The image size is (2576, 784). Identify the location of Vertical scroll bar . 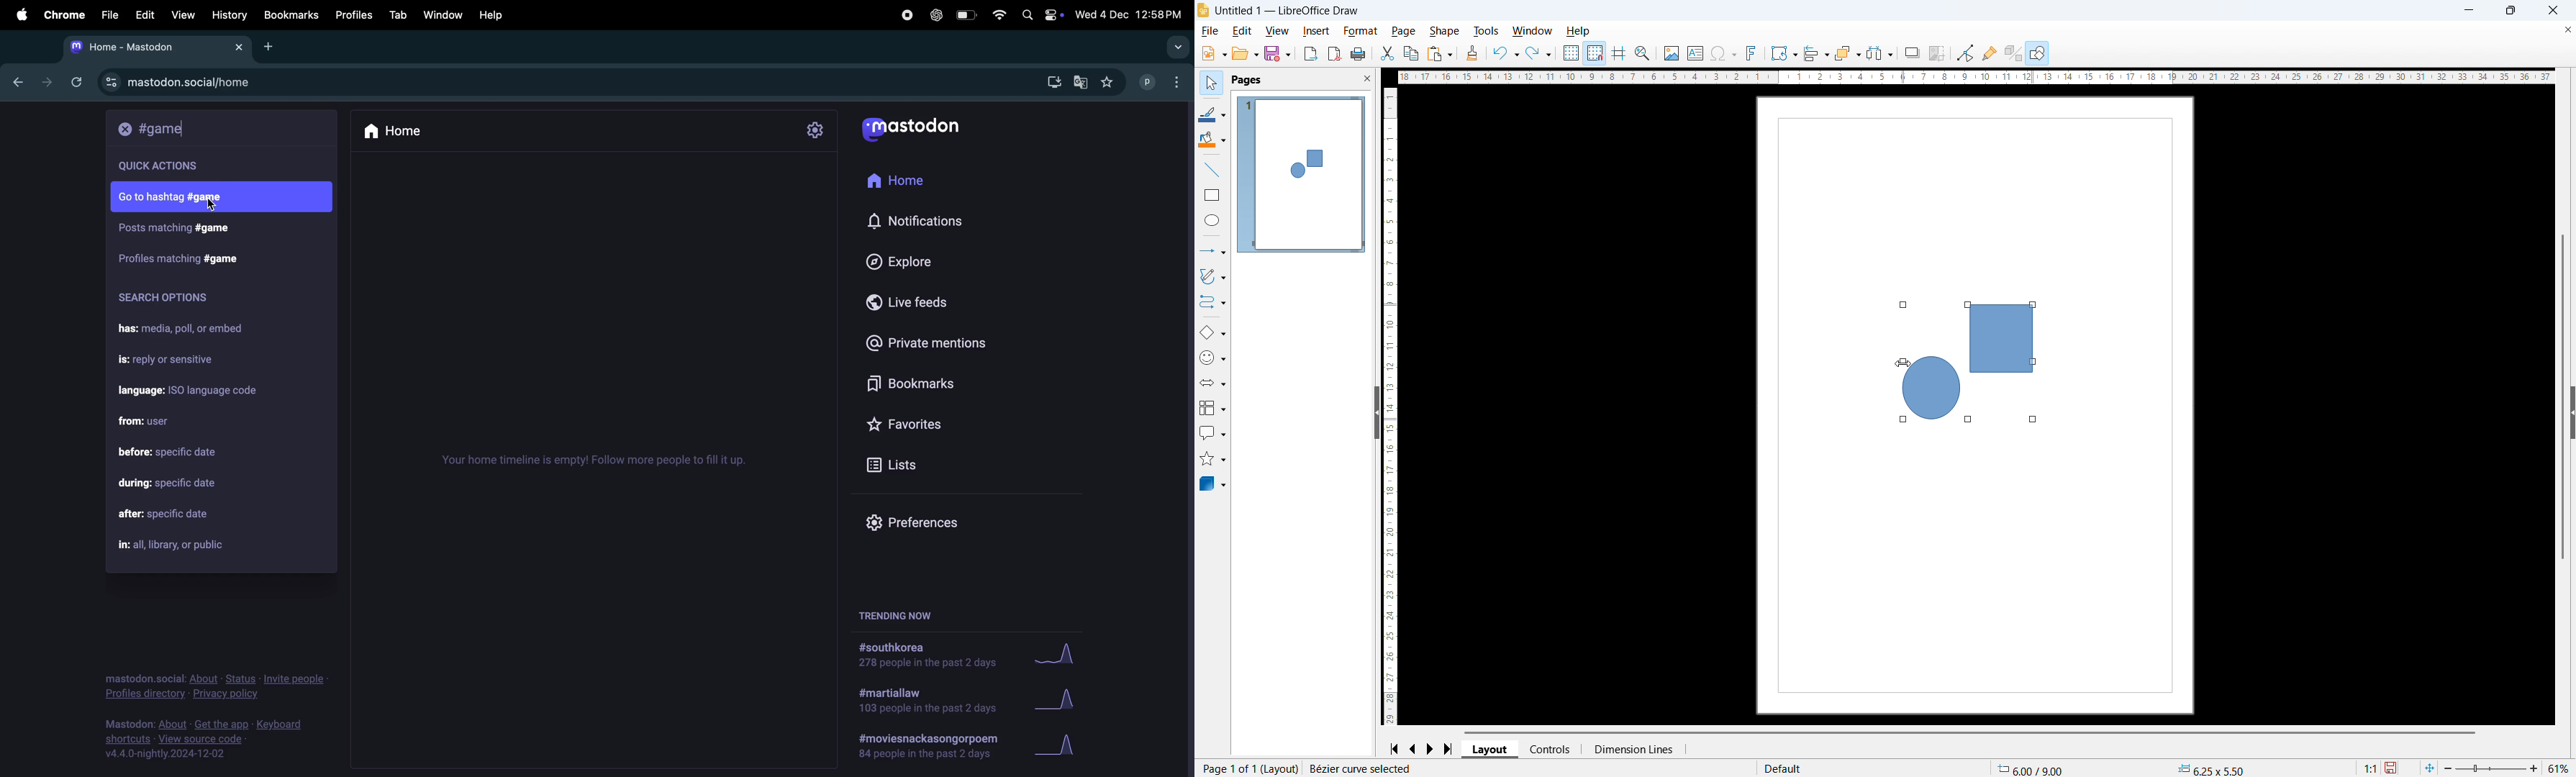
(2563, 396).